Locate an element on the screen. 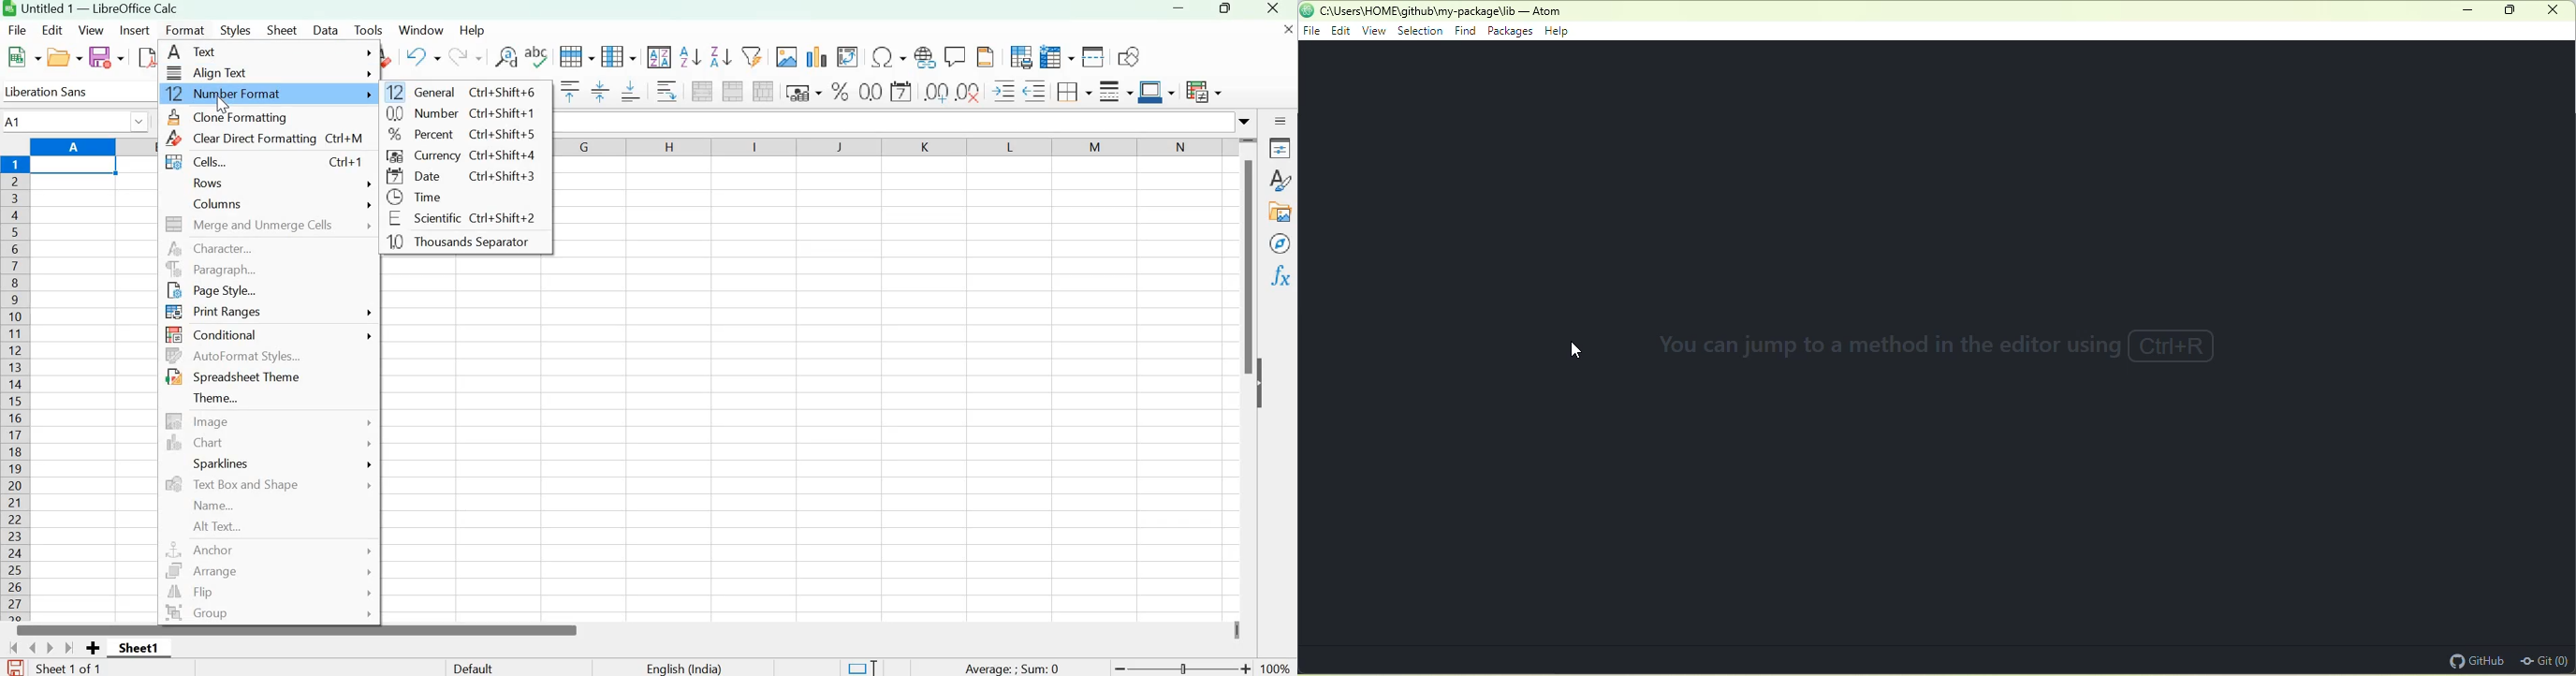  Window is located at coordinates (420, 28).